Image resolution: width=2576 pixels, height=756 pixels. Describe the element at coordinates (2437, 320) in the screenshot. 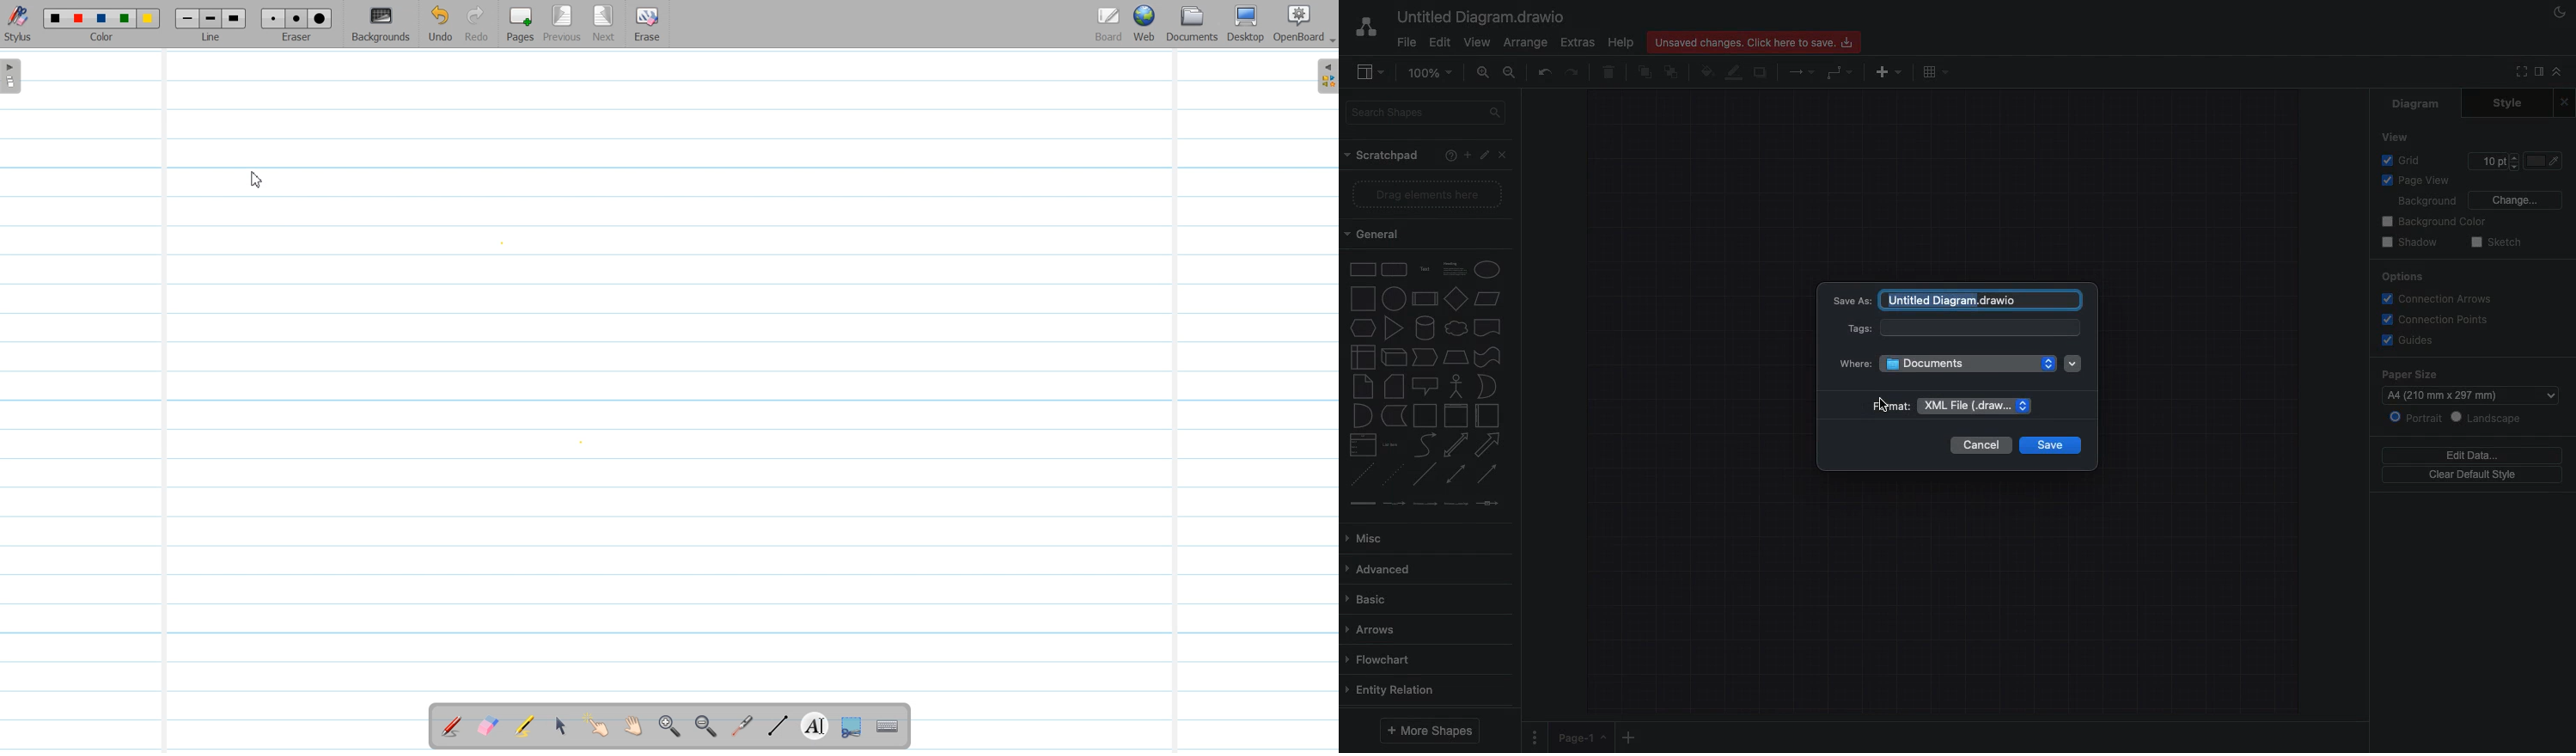

I see `Connections points` at that location.